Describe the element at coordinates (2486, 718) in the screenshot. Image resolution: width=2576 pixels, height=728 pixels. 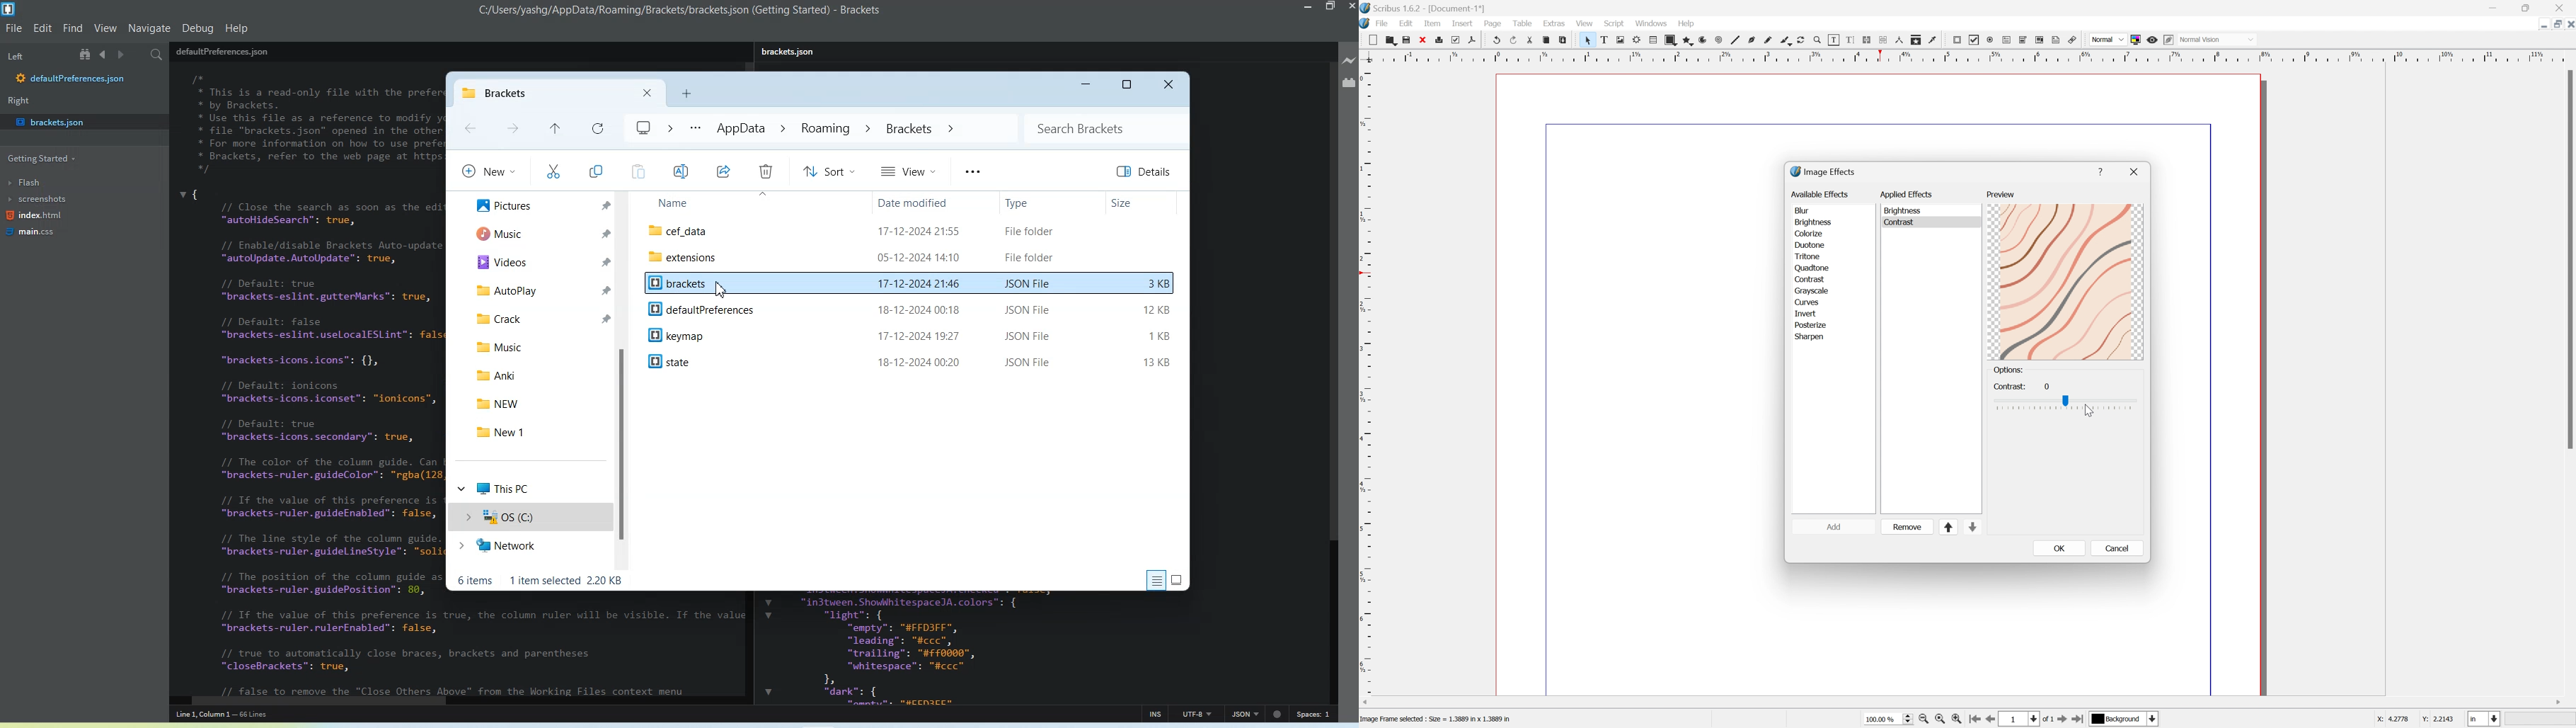
I see `select current unit` at that location.